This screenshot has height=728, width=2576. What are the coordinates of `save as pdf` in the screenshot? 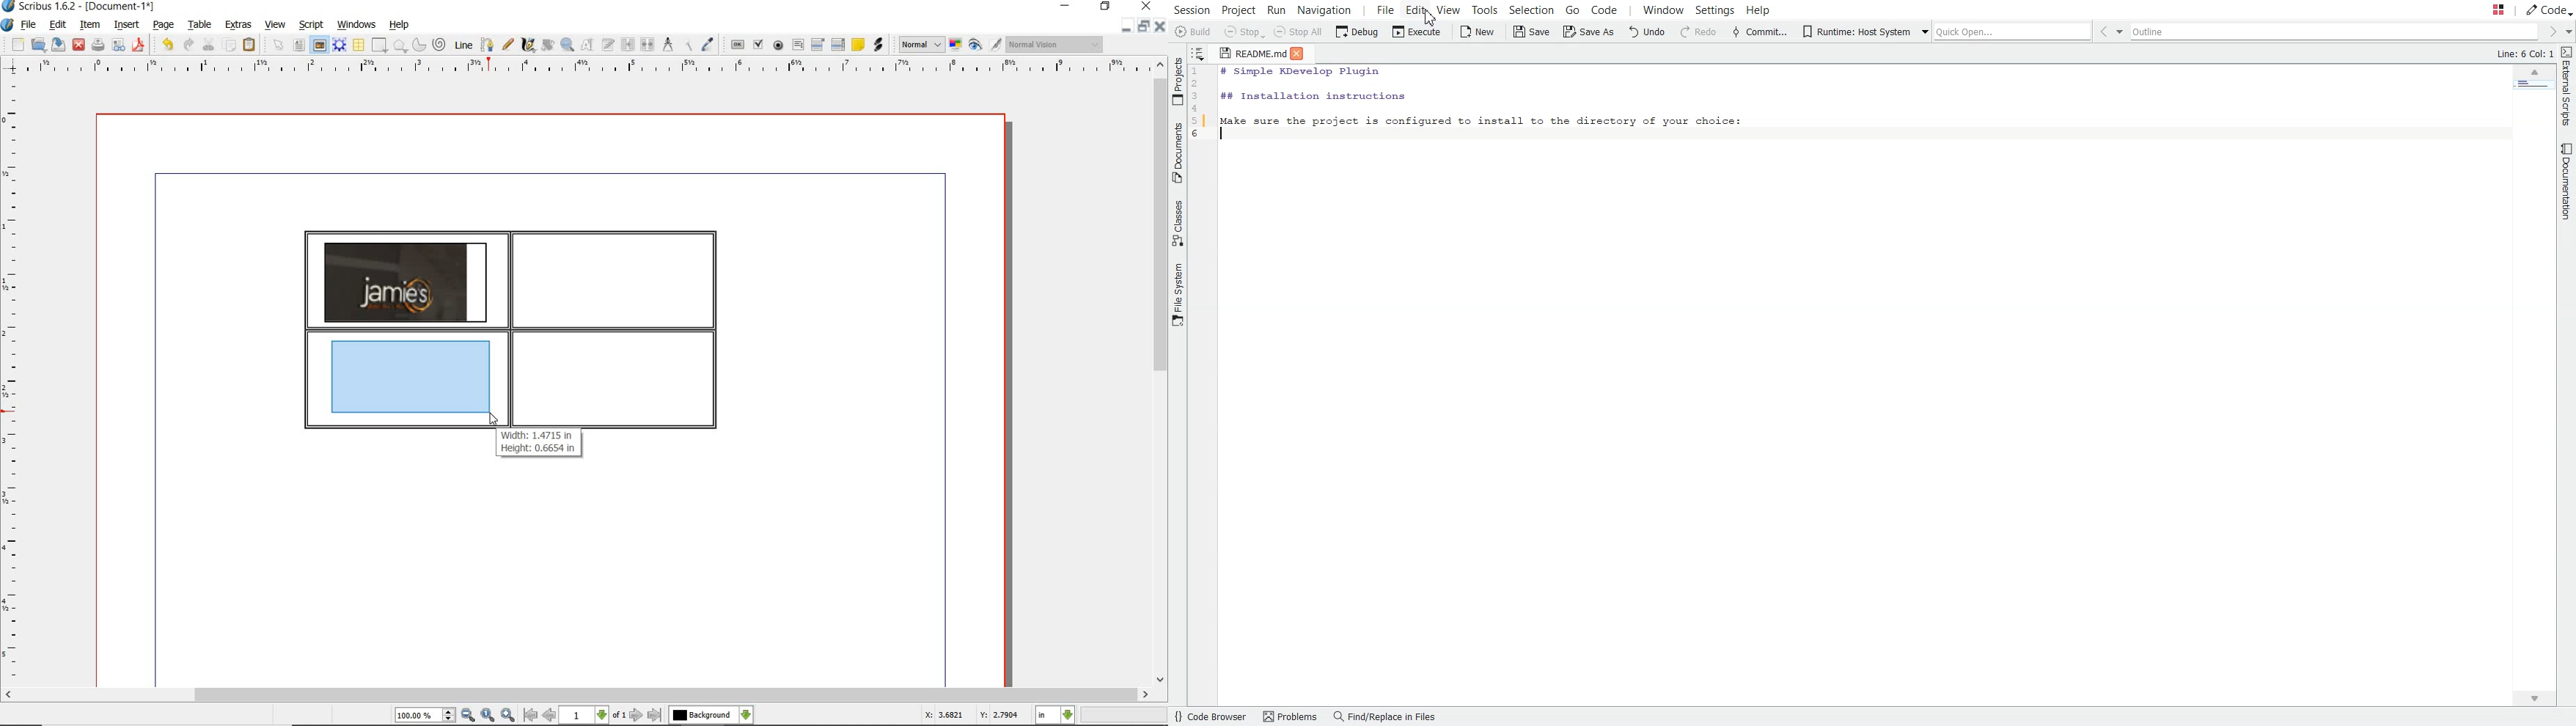 It's located at (138, 45).